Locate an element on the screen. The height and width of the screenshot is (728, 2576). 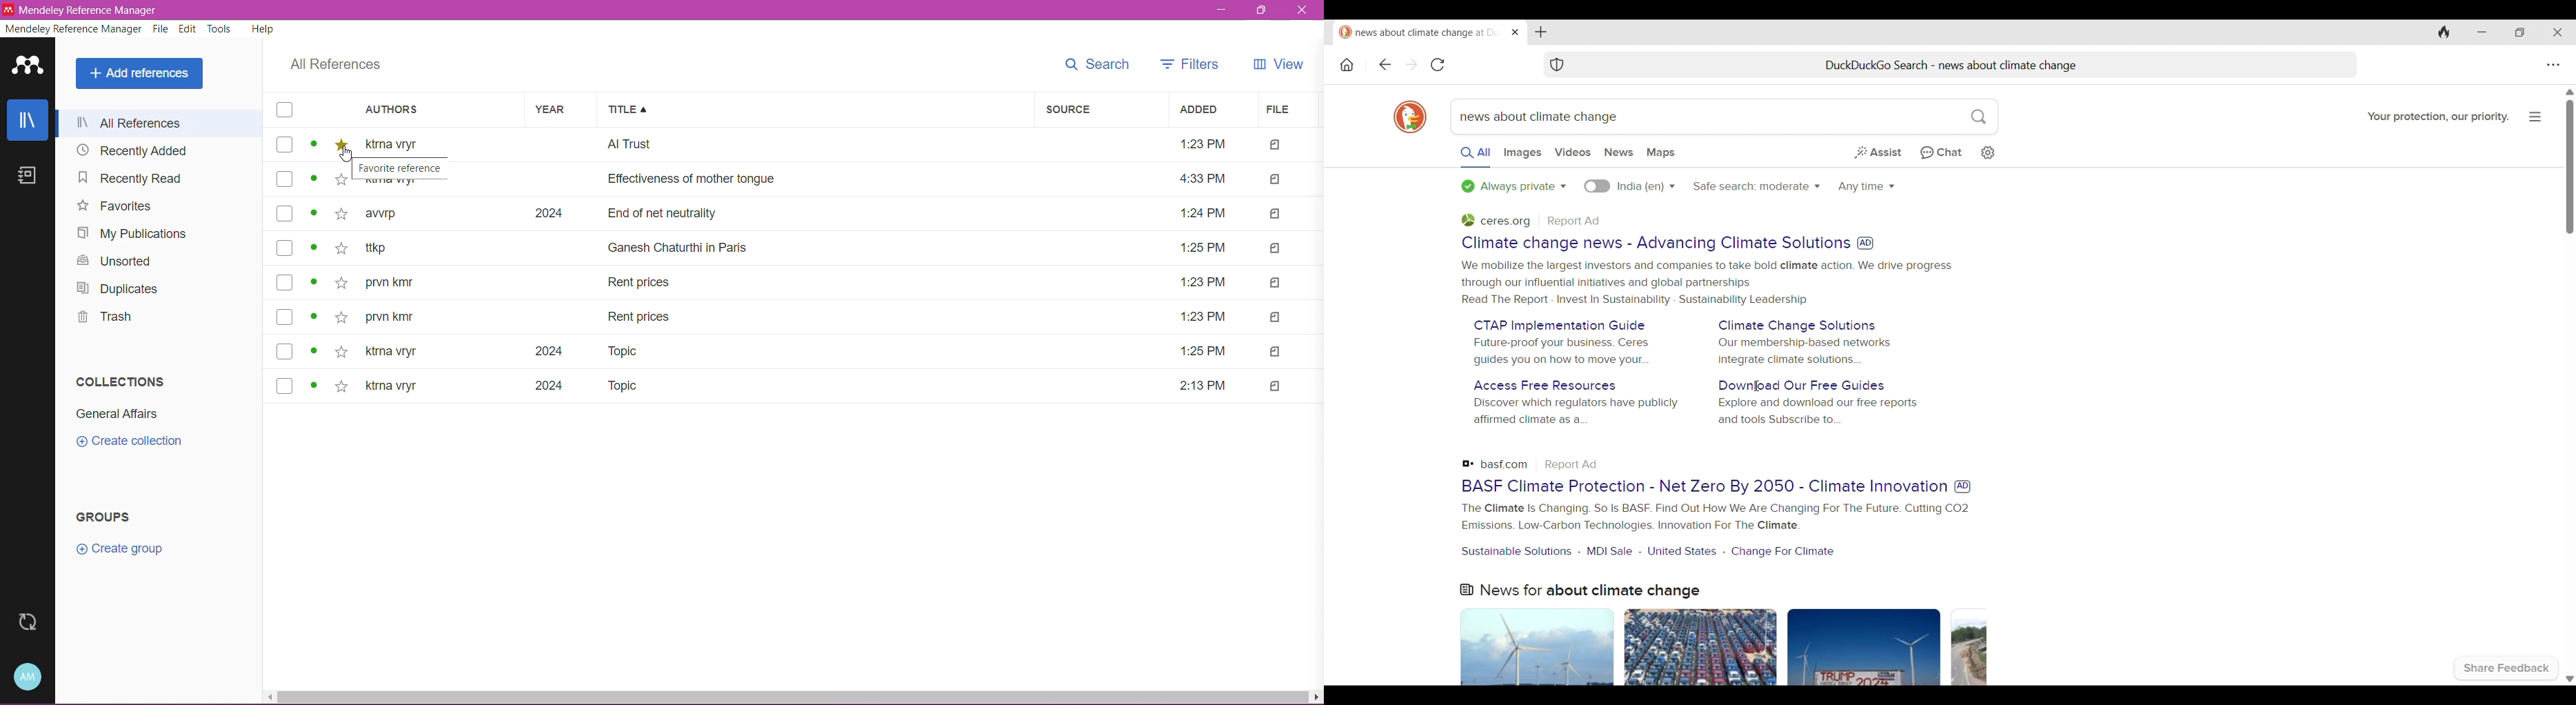
Click to select is located at coordinates (285, 317).